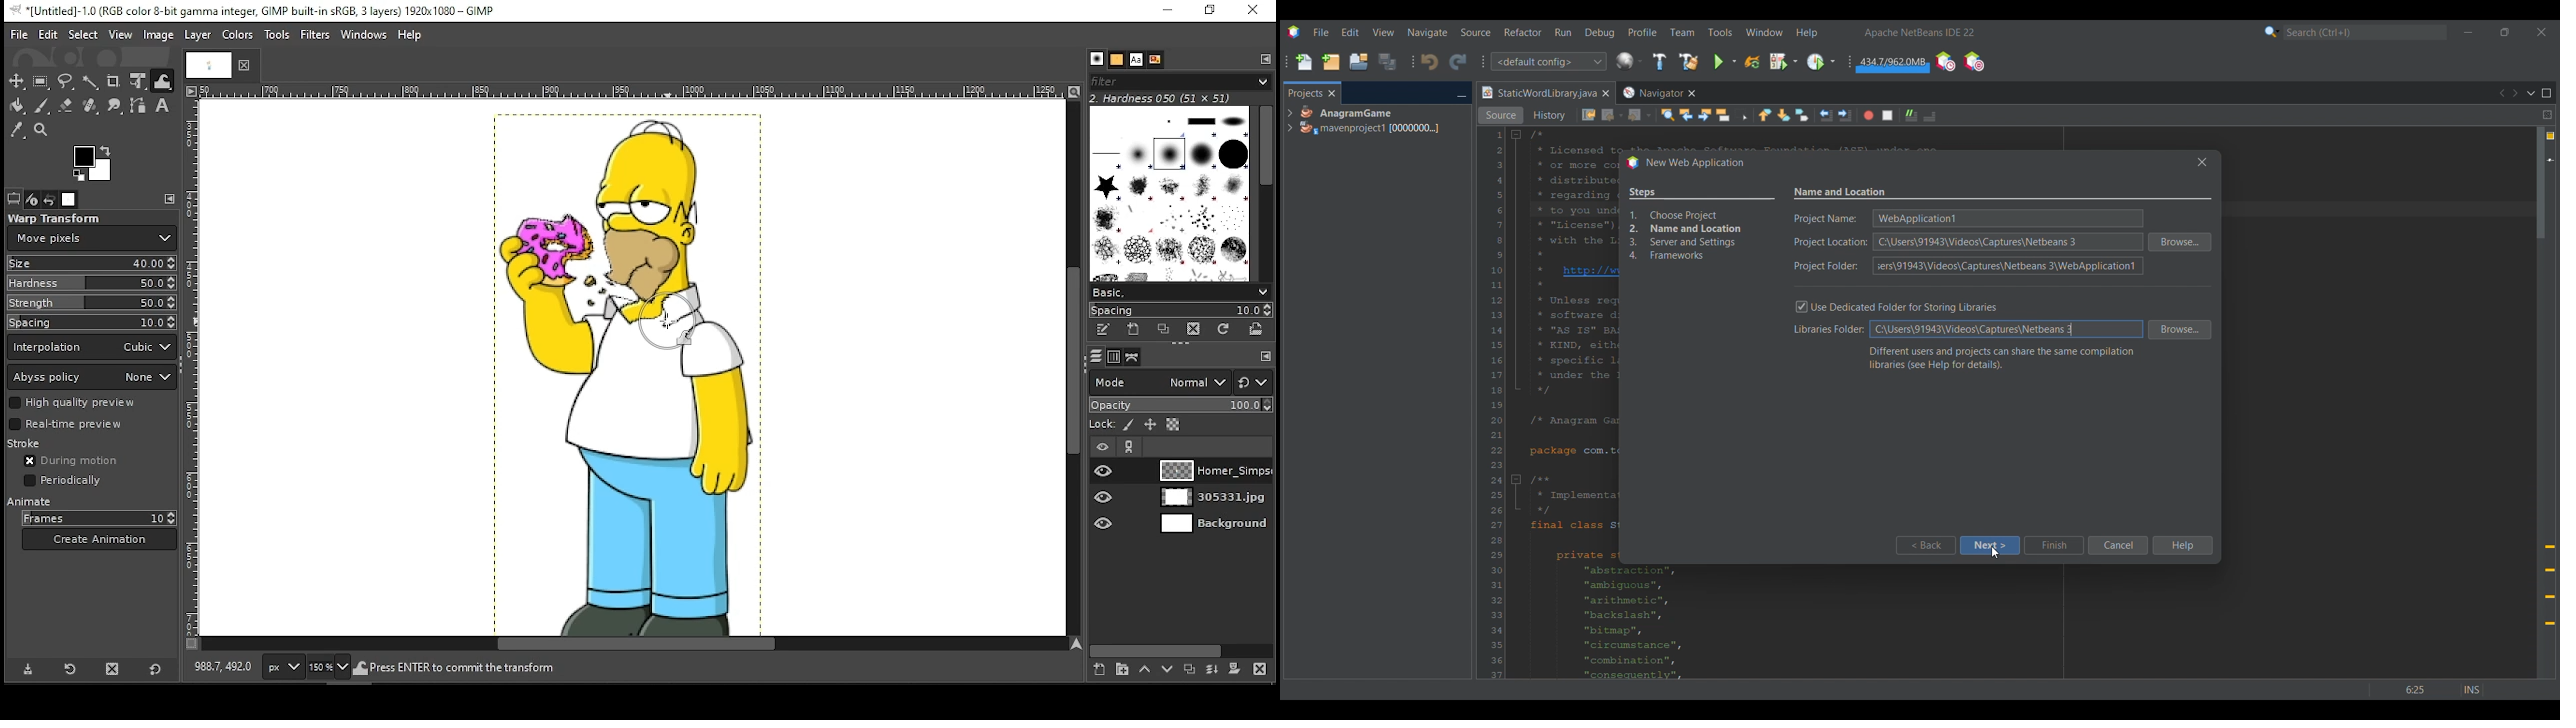 The image size is (2576, 728). Describe the element at coordinates (91, 424) in the screenshot. I see `real time preview` at that location.